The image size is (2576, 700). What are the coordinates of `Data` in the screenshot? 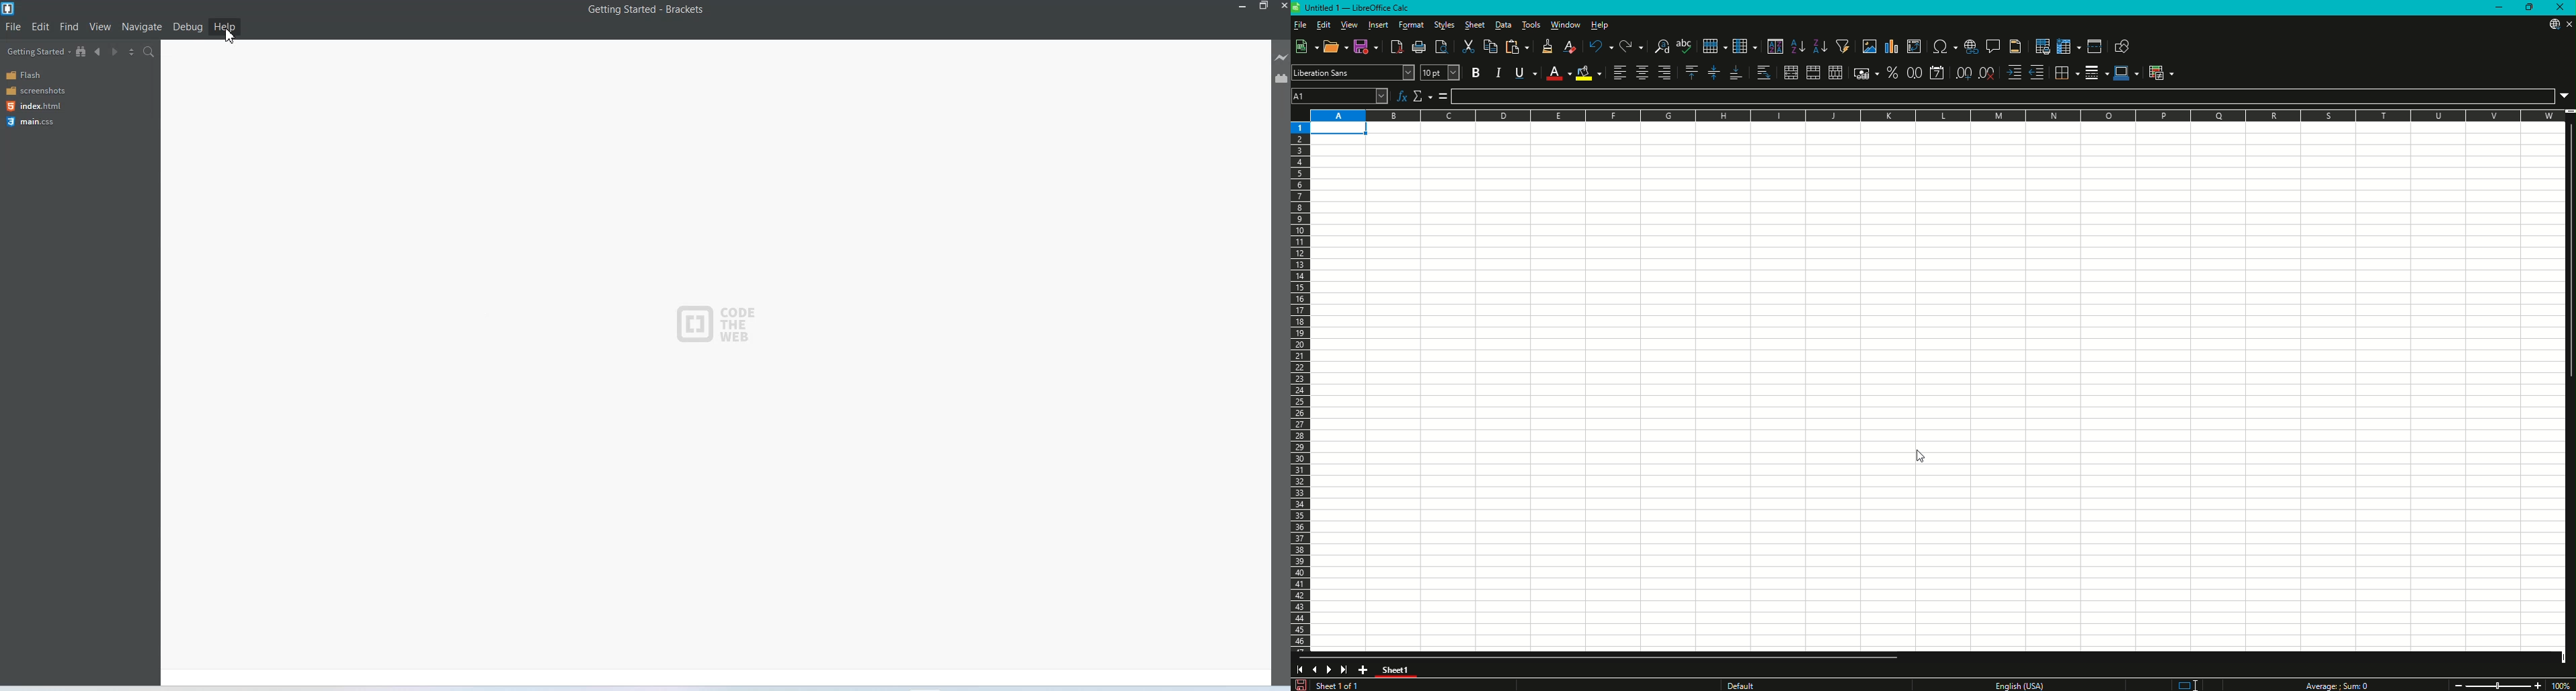 It's located at (1503, 24).